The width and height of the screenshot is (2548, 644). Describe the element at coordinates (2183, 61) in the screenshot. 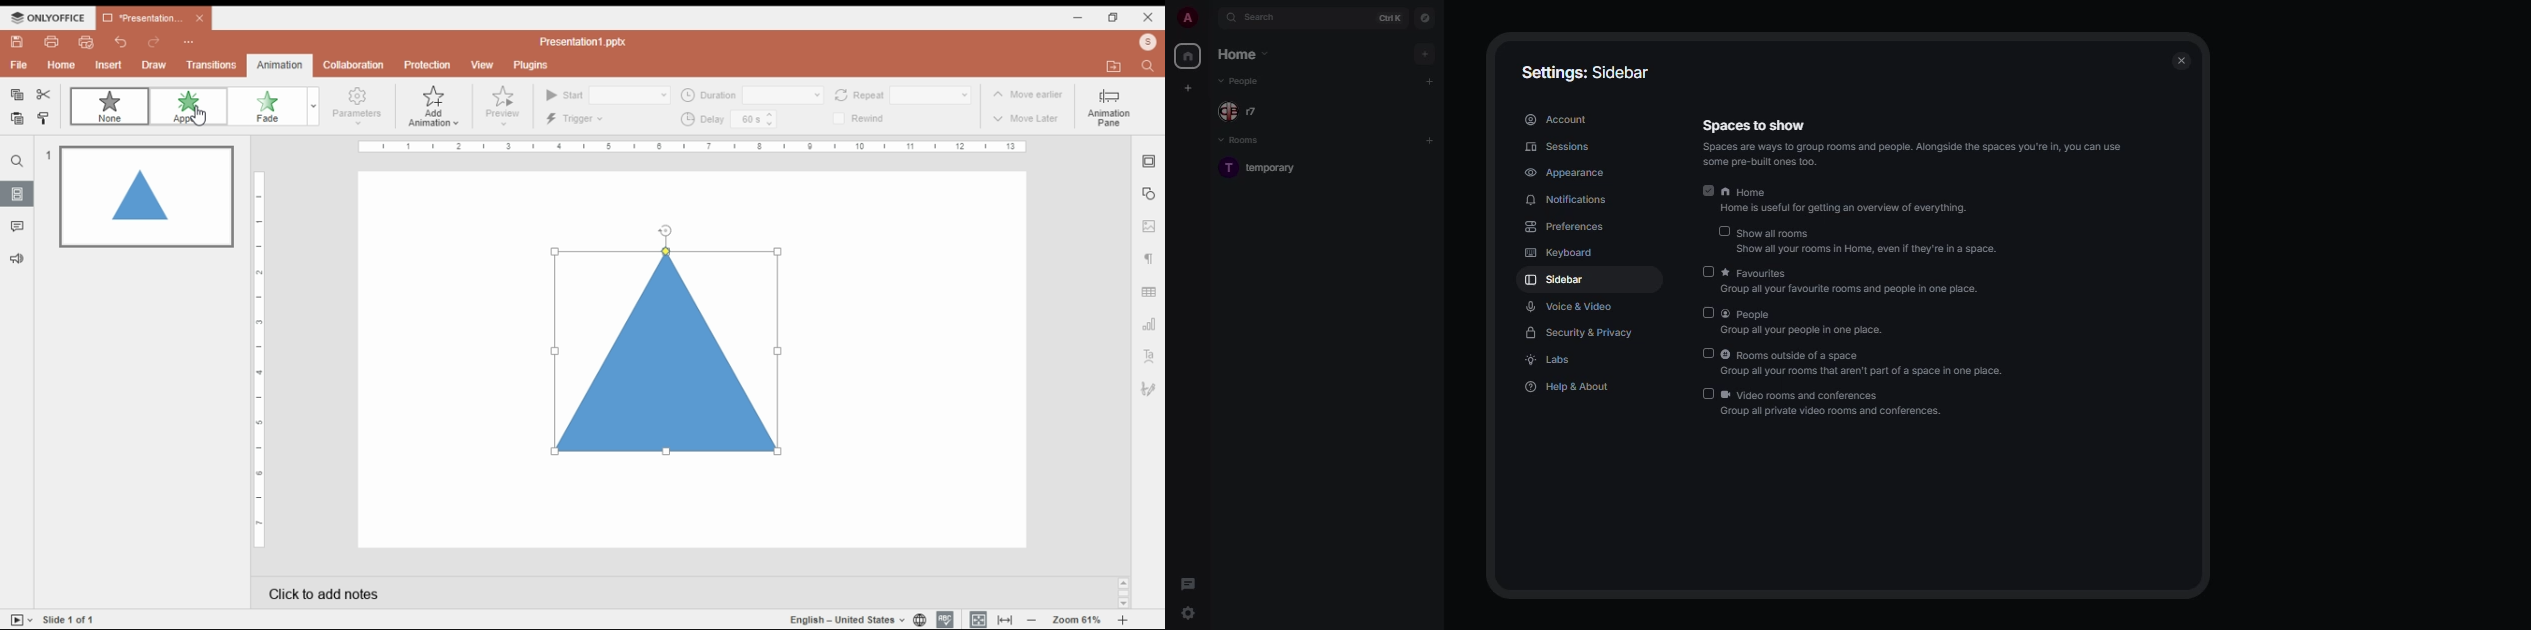

I see `close` at that location.